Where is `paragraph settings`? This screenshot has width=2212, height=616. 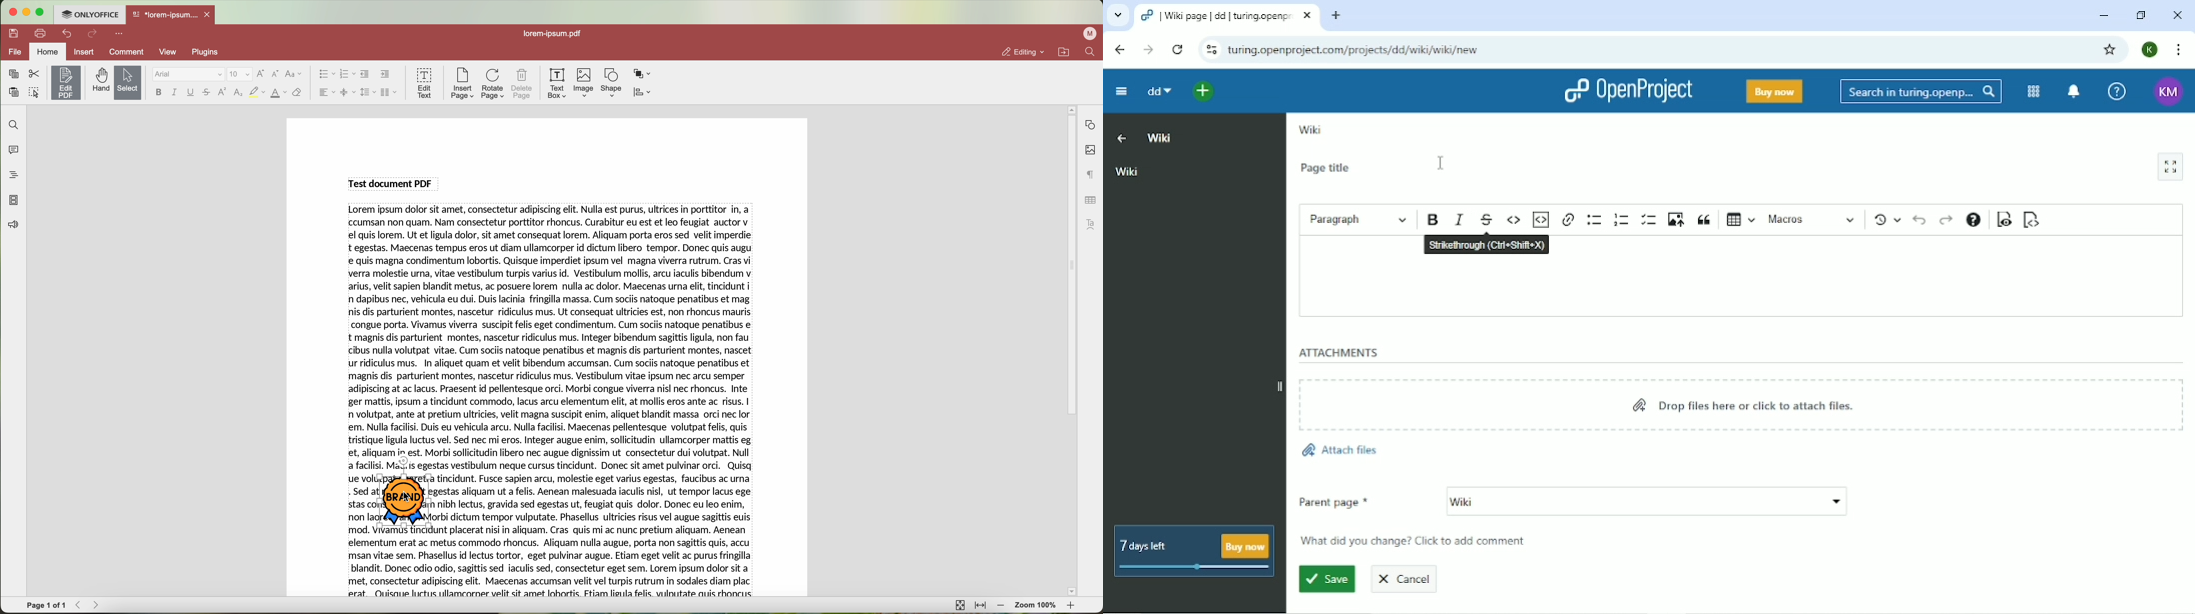 paragraph settings is located at coordinates (1091, 174).